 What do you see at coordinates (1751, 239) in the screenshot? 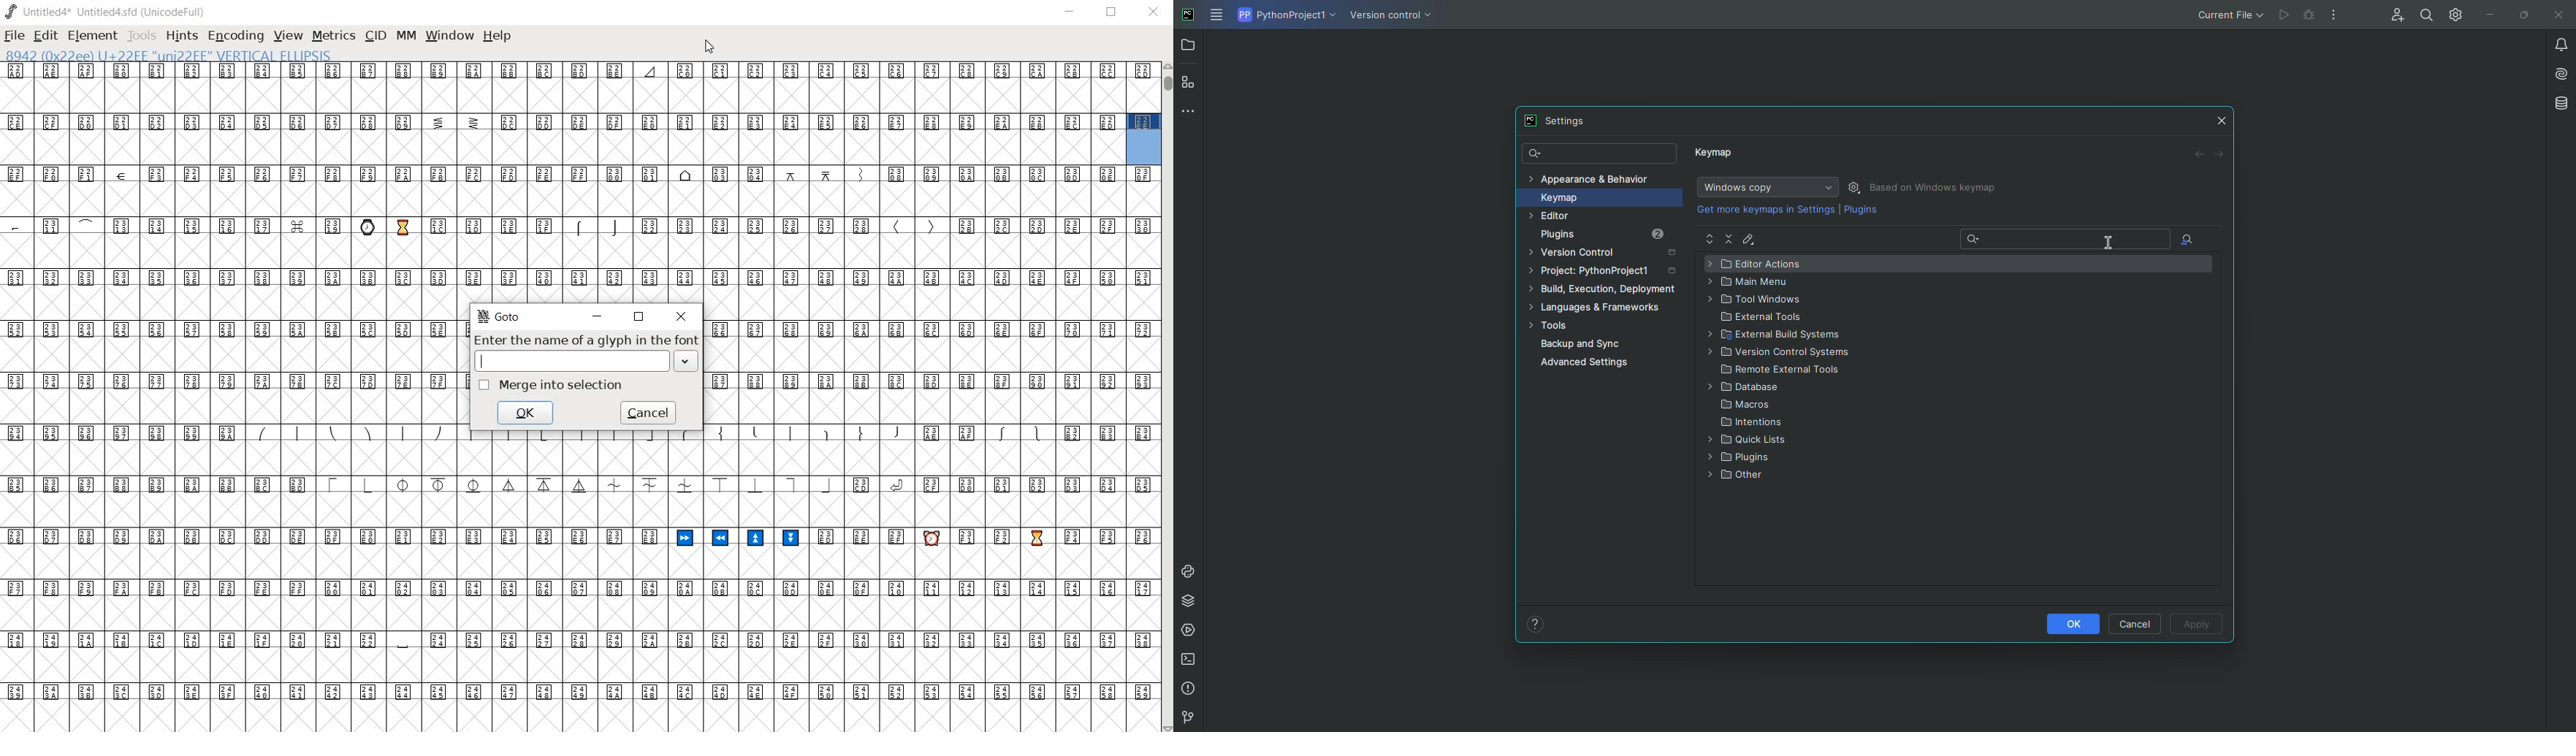
I see `Edit` at bounding box center [1751, 239].